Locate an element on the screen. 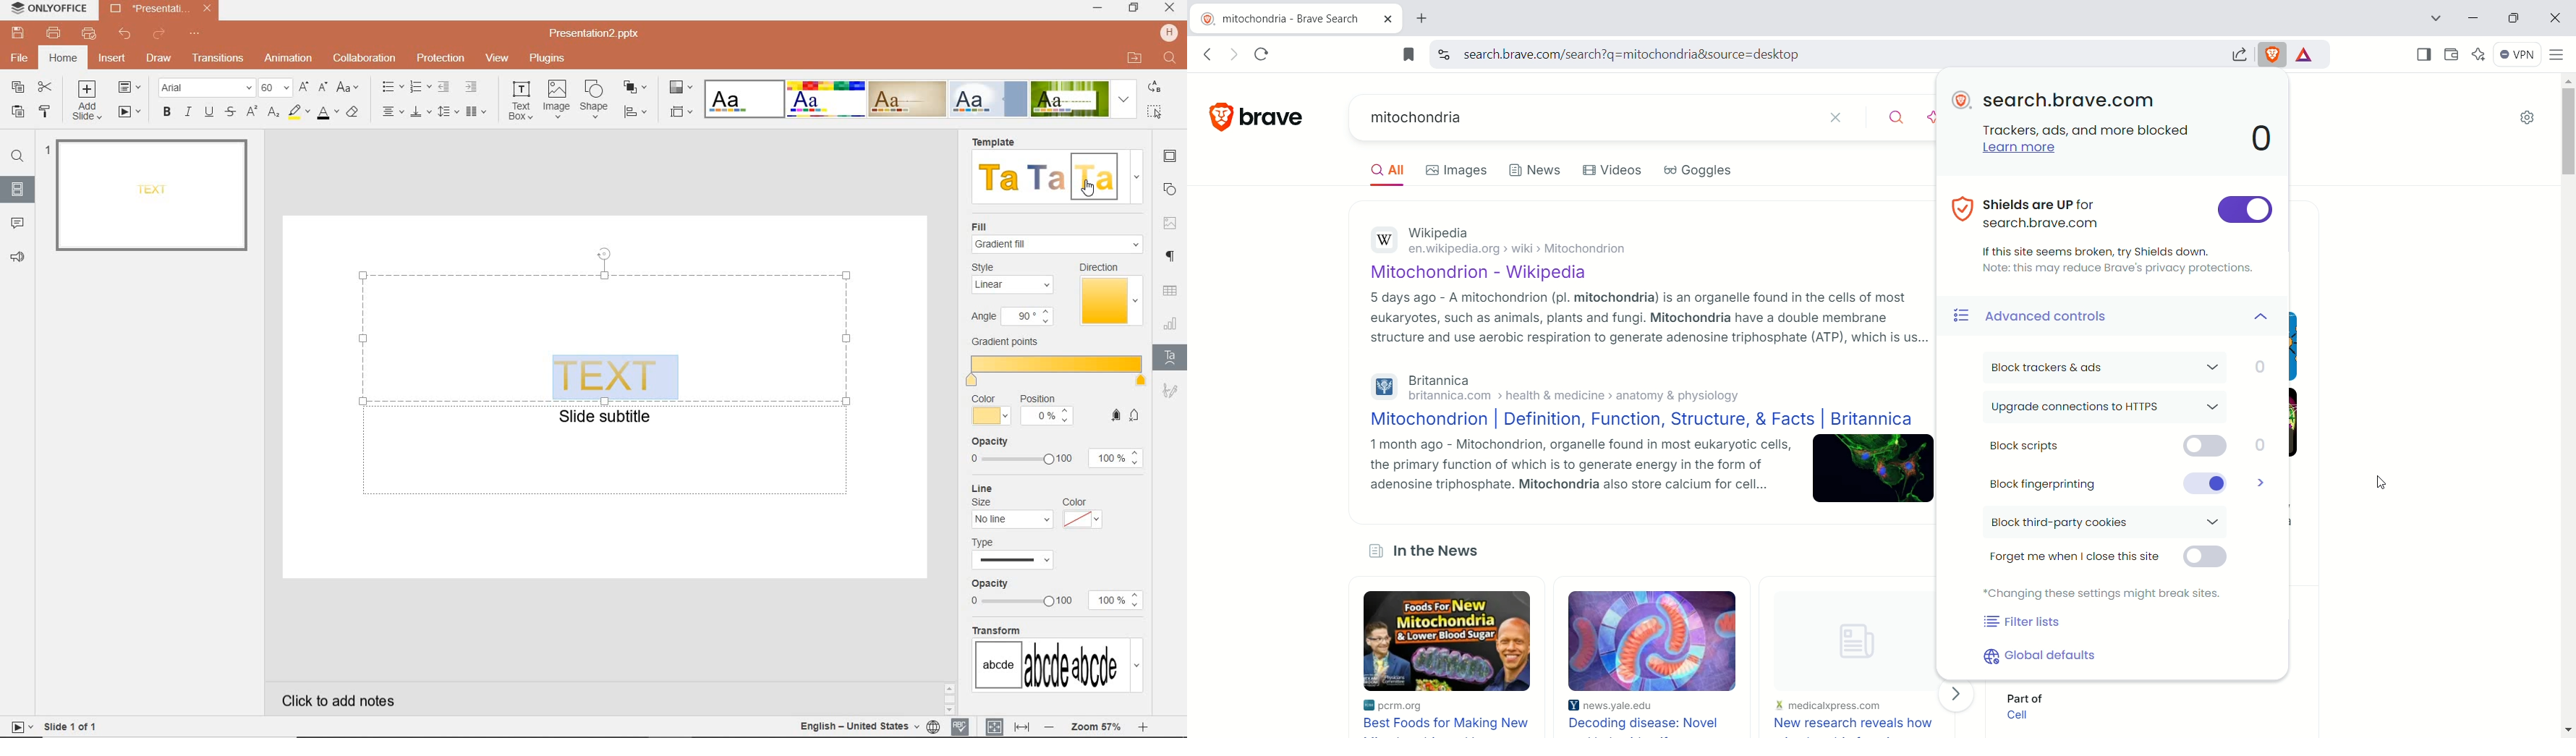 The height and width of the screenshot is (756, 2576). customize and control brave is located at coordinates (2558, 56).